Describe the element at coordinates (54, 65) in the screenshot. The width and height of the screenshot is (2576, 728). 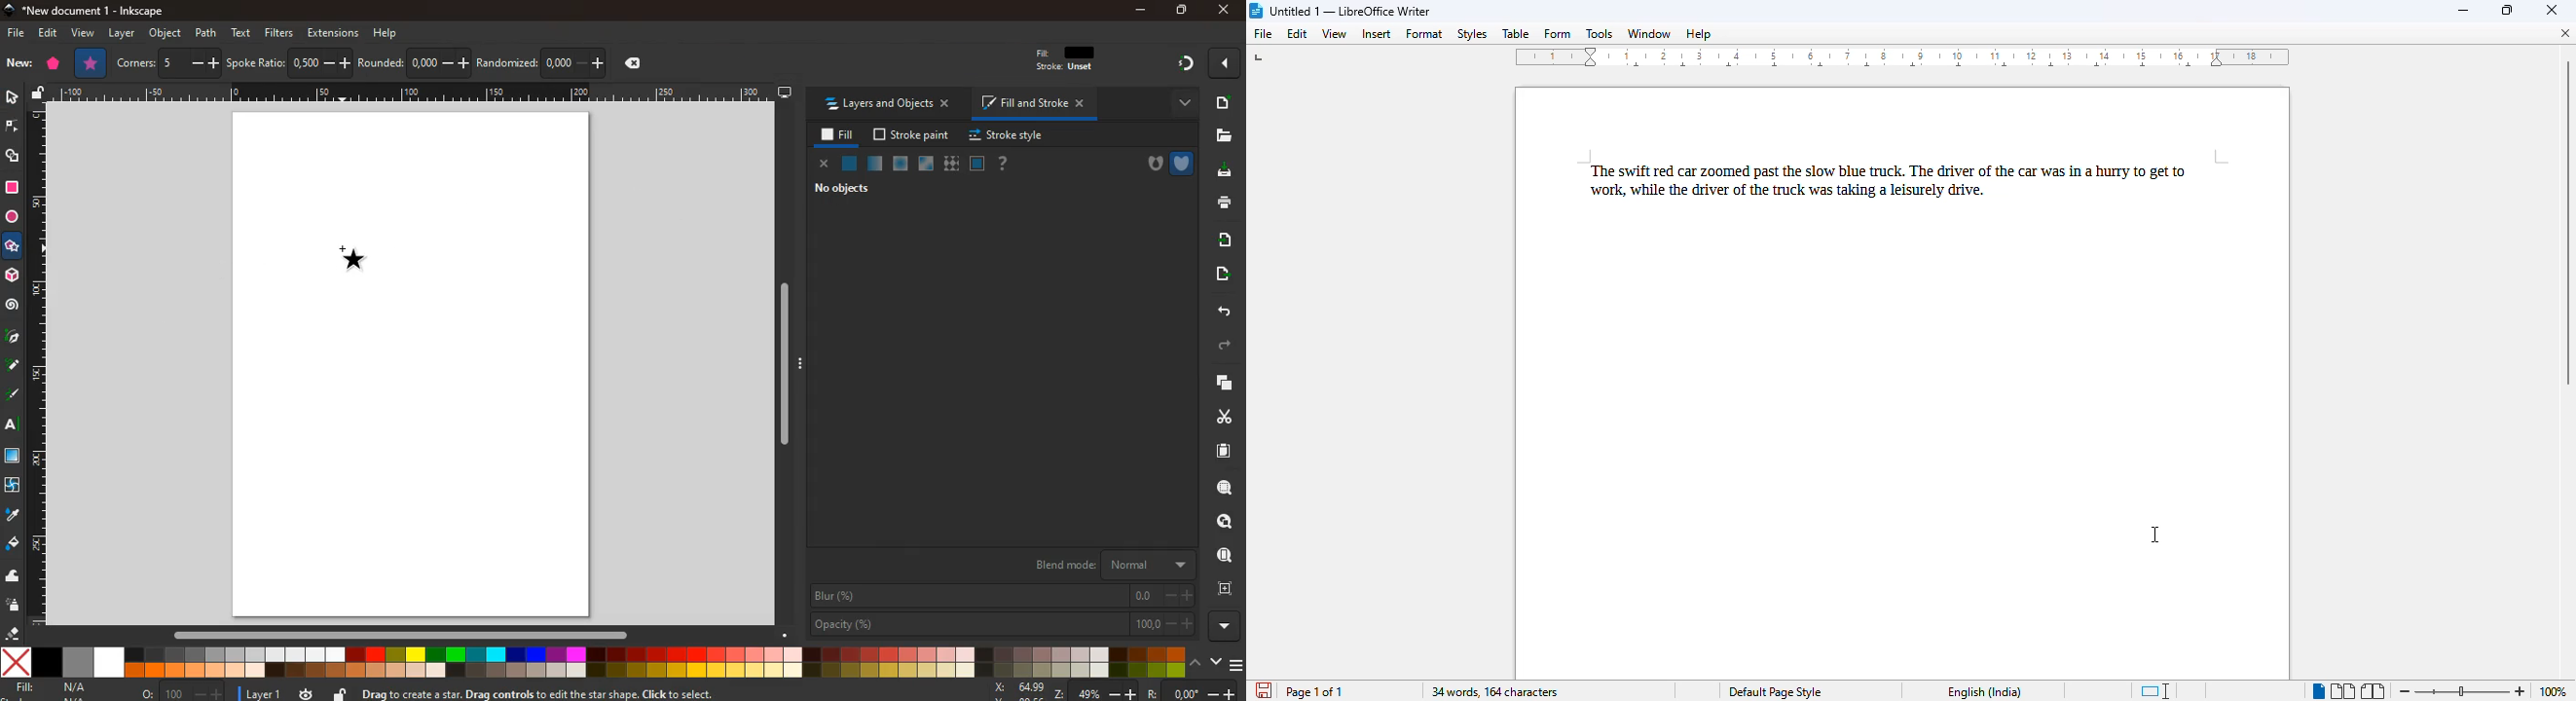
I see `polygon` at that location.